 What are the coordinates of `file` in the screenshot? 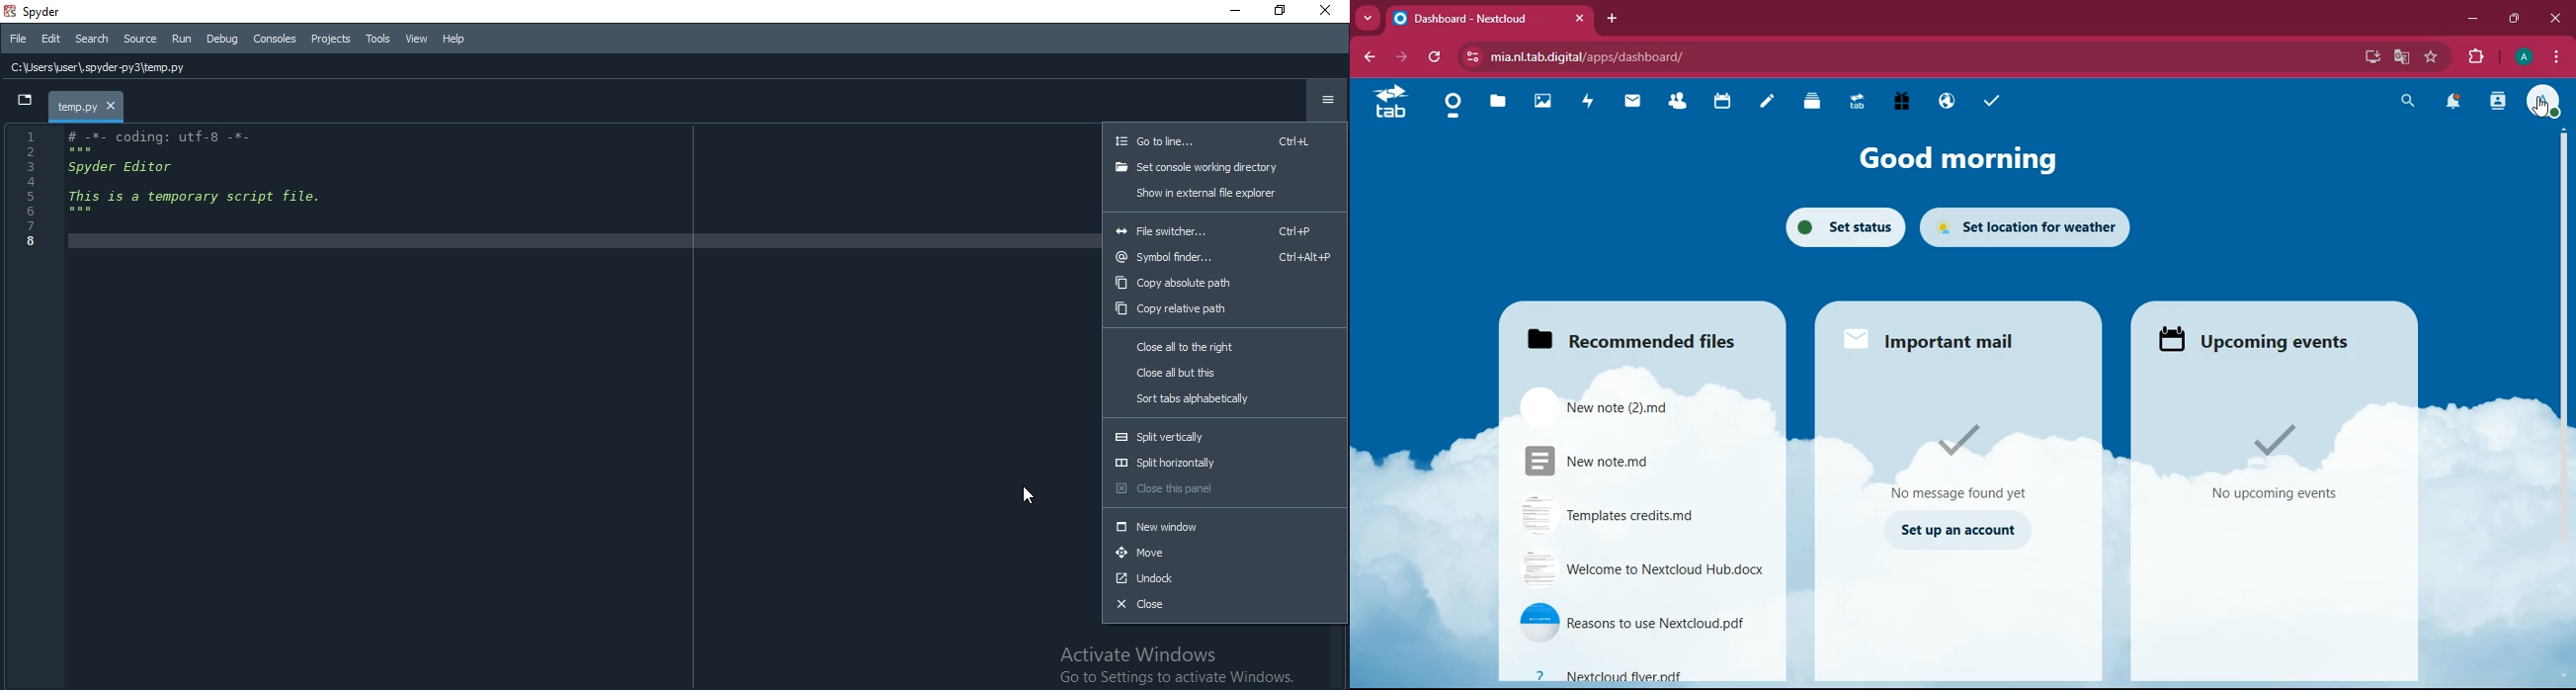 It's located at (1634, 671).